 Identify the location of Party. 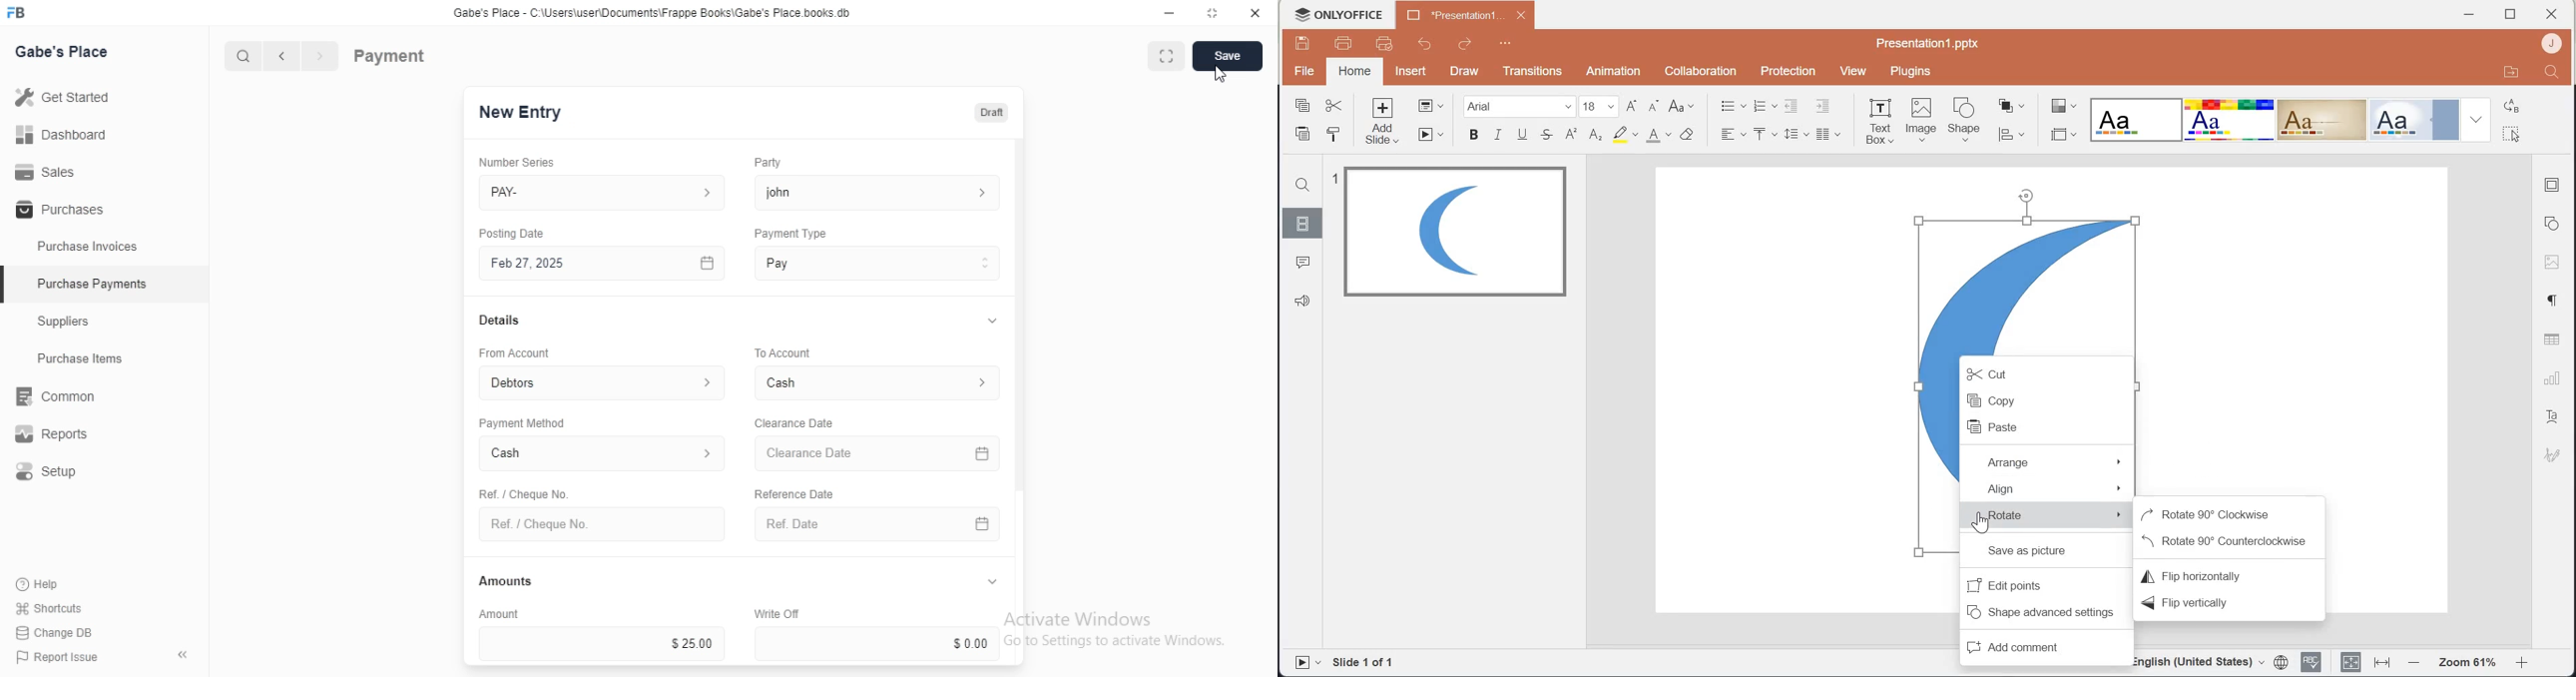
(766, 163).